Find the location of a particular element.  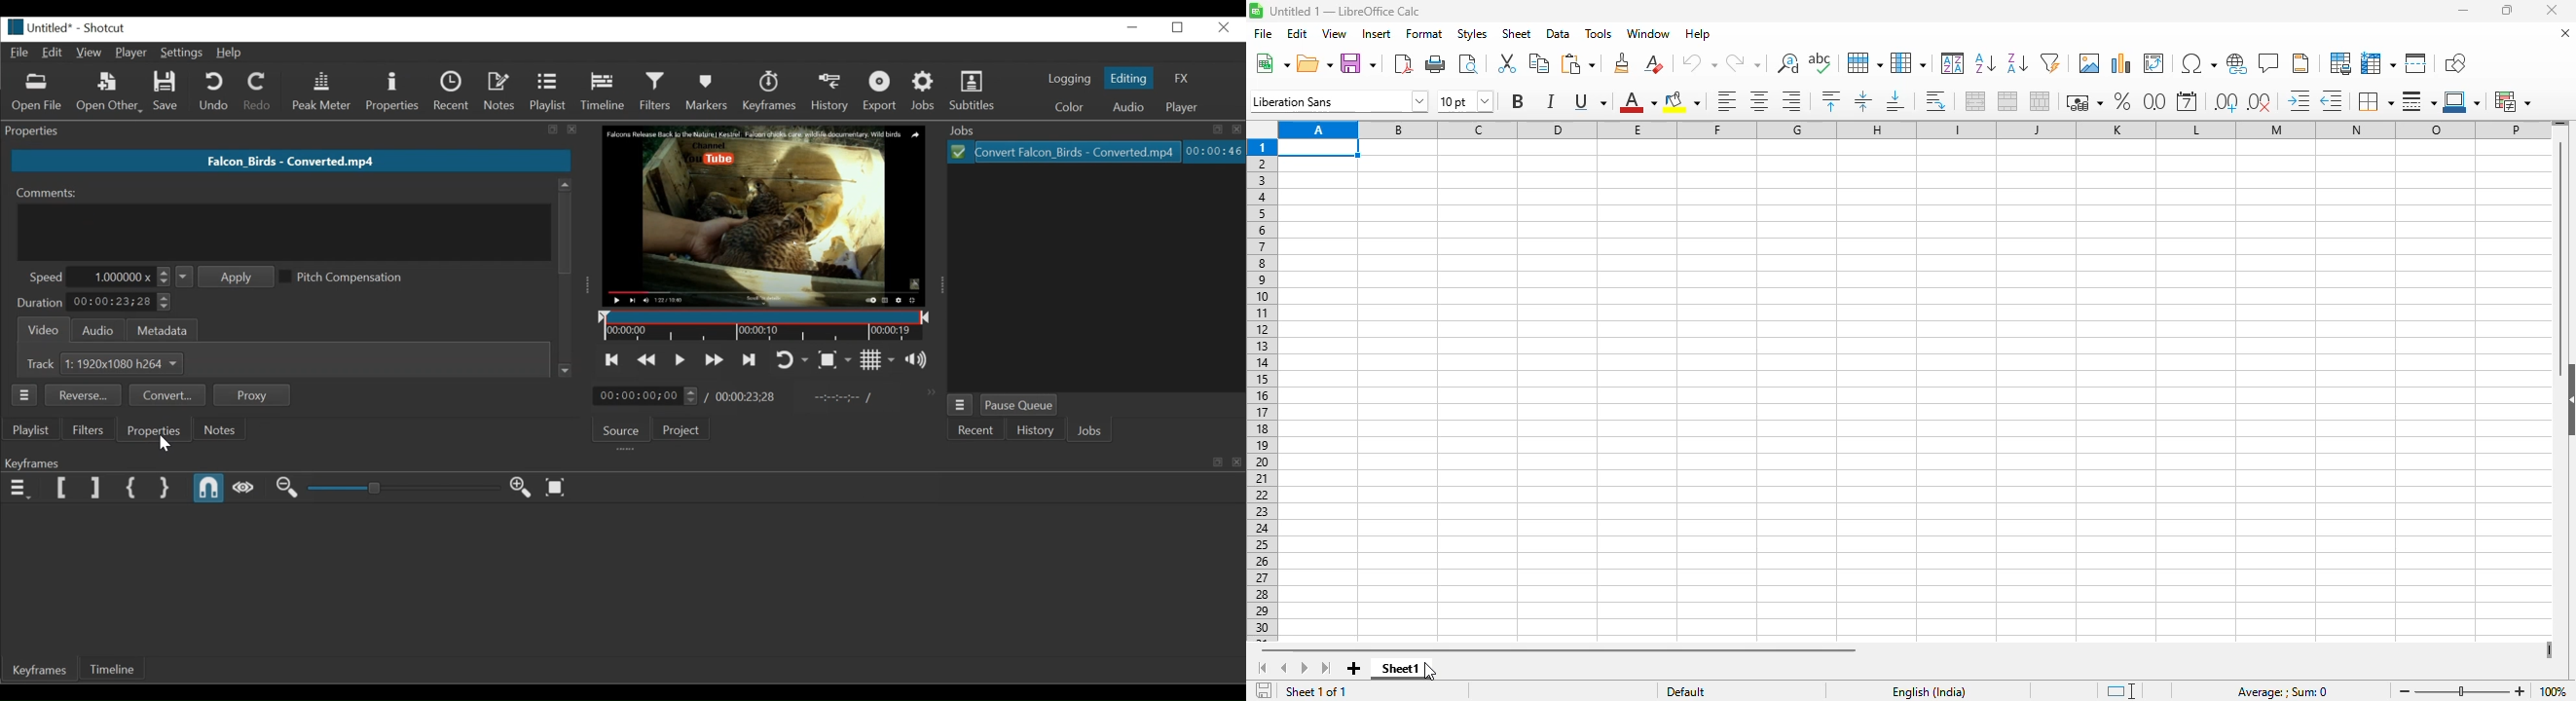

font name is located at coordinates (1339, 100).